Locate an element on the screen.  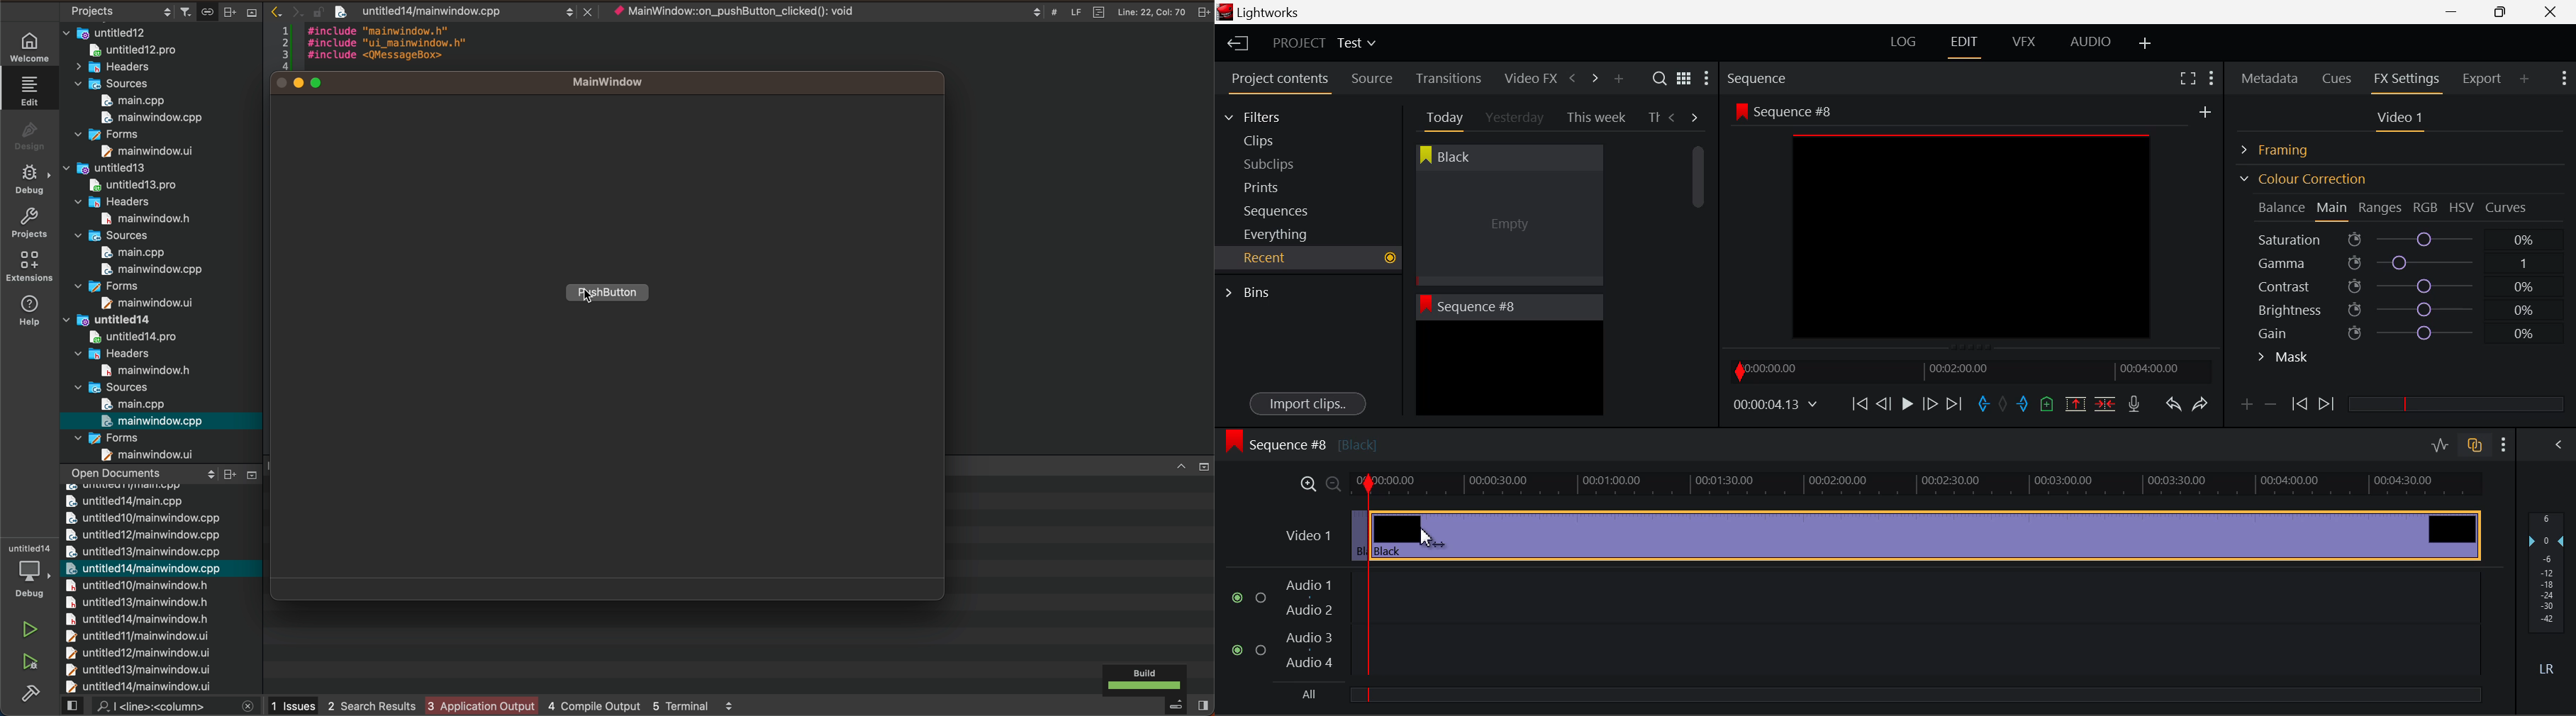
Recrod Voiceover is located at coordinates (2134, 403).